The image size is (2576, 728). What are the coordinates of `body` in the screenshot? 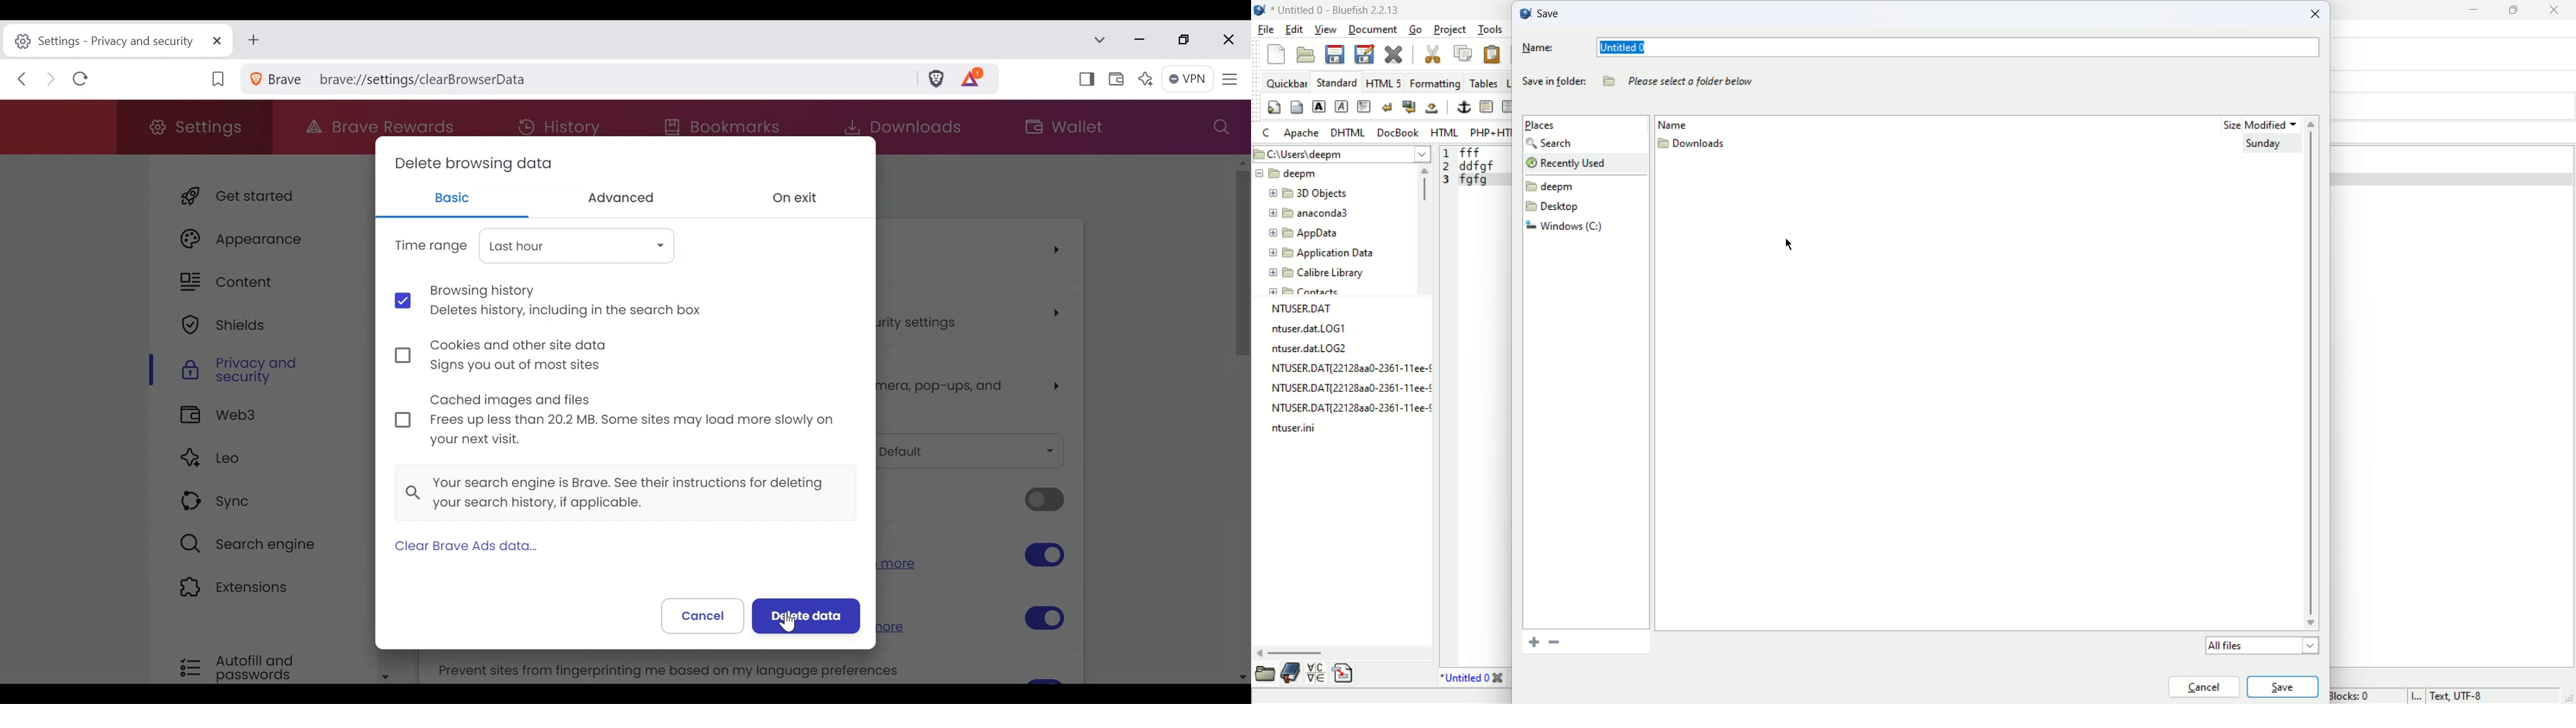 It's located at (1296, 106).